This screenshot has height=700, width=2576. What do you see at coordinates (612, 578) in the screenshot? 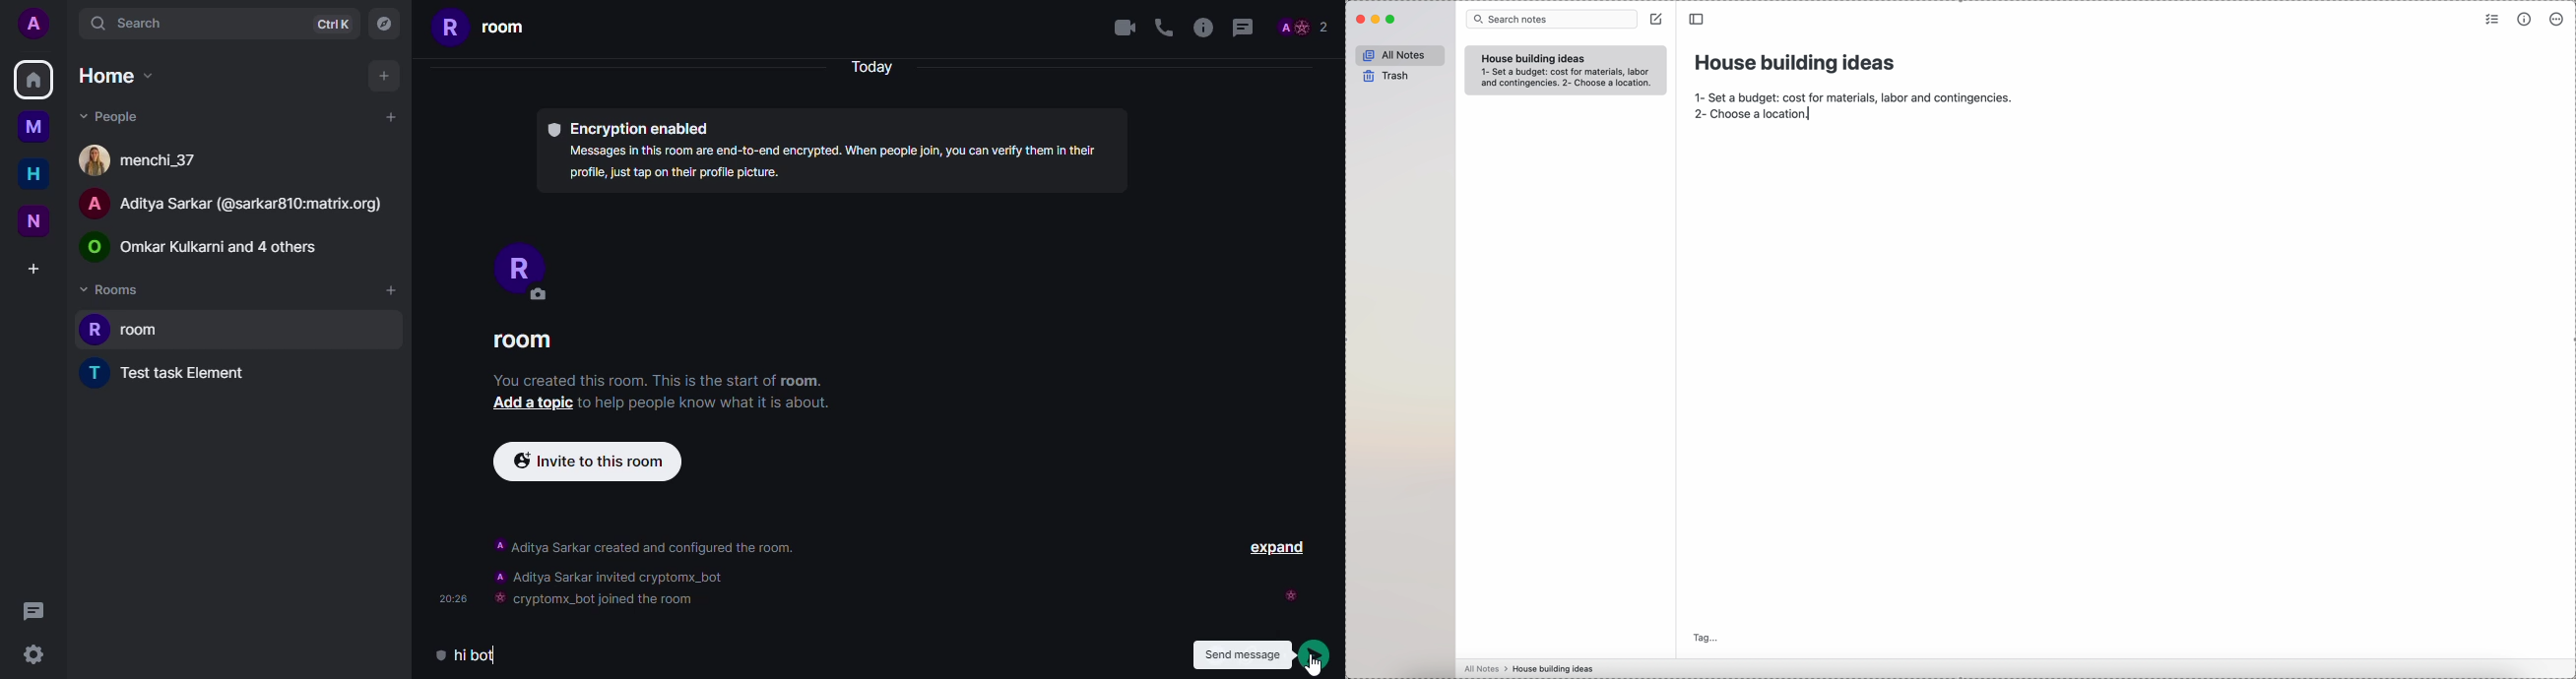
I see `A Aditya Sarkar invited cryptomx_bot` at bounding box center [612, 578].